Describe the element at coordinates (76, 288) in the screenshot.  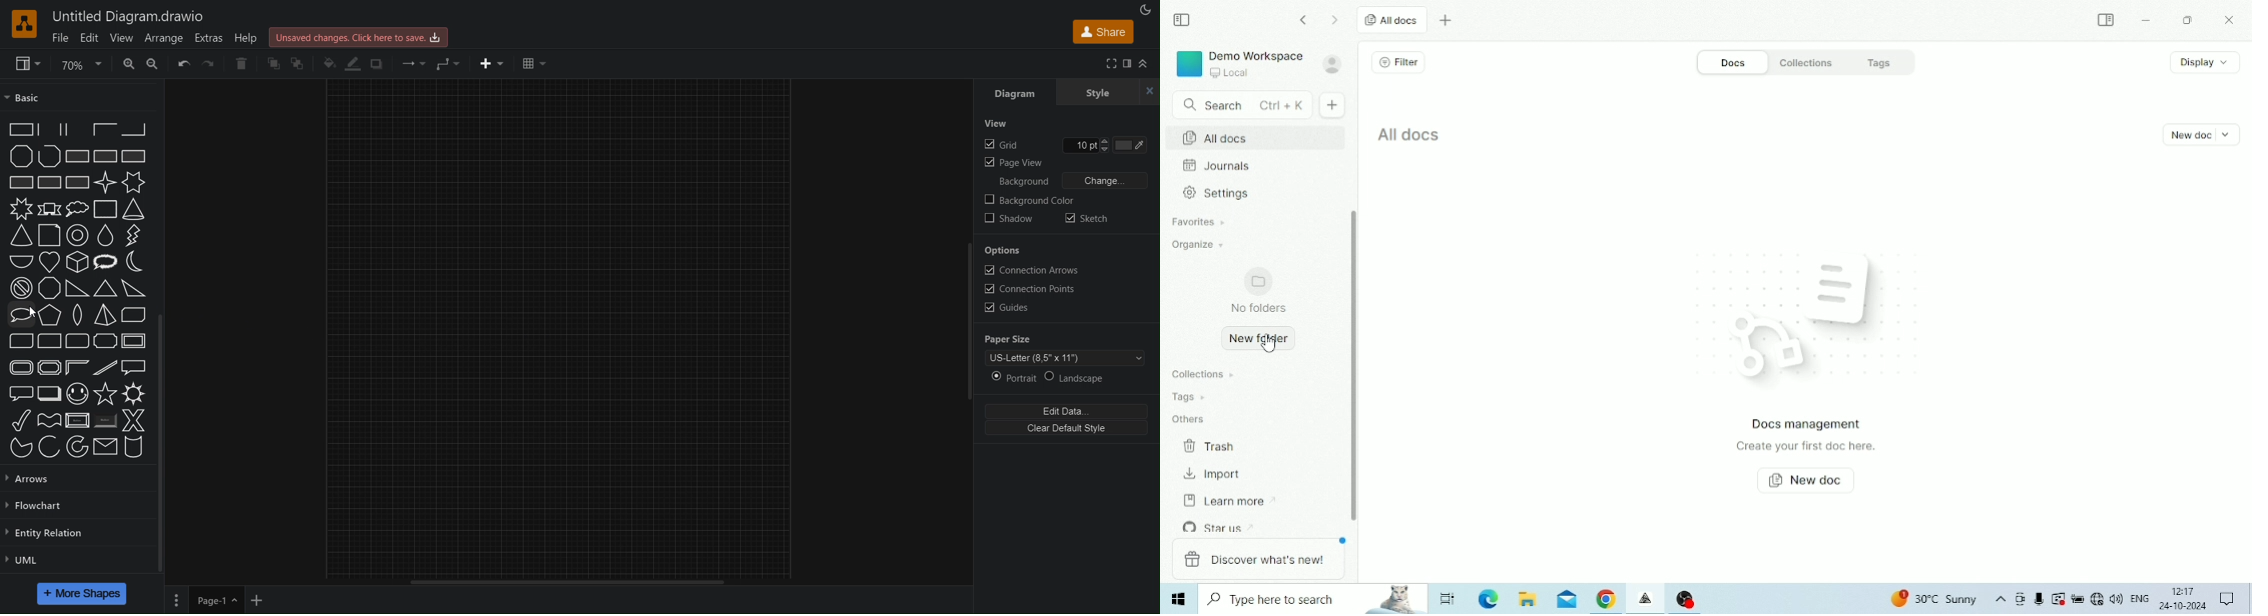
I see `Orthogonal Triangle` at that location.